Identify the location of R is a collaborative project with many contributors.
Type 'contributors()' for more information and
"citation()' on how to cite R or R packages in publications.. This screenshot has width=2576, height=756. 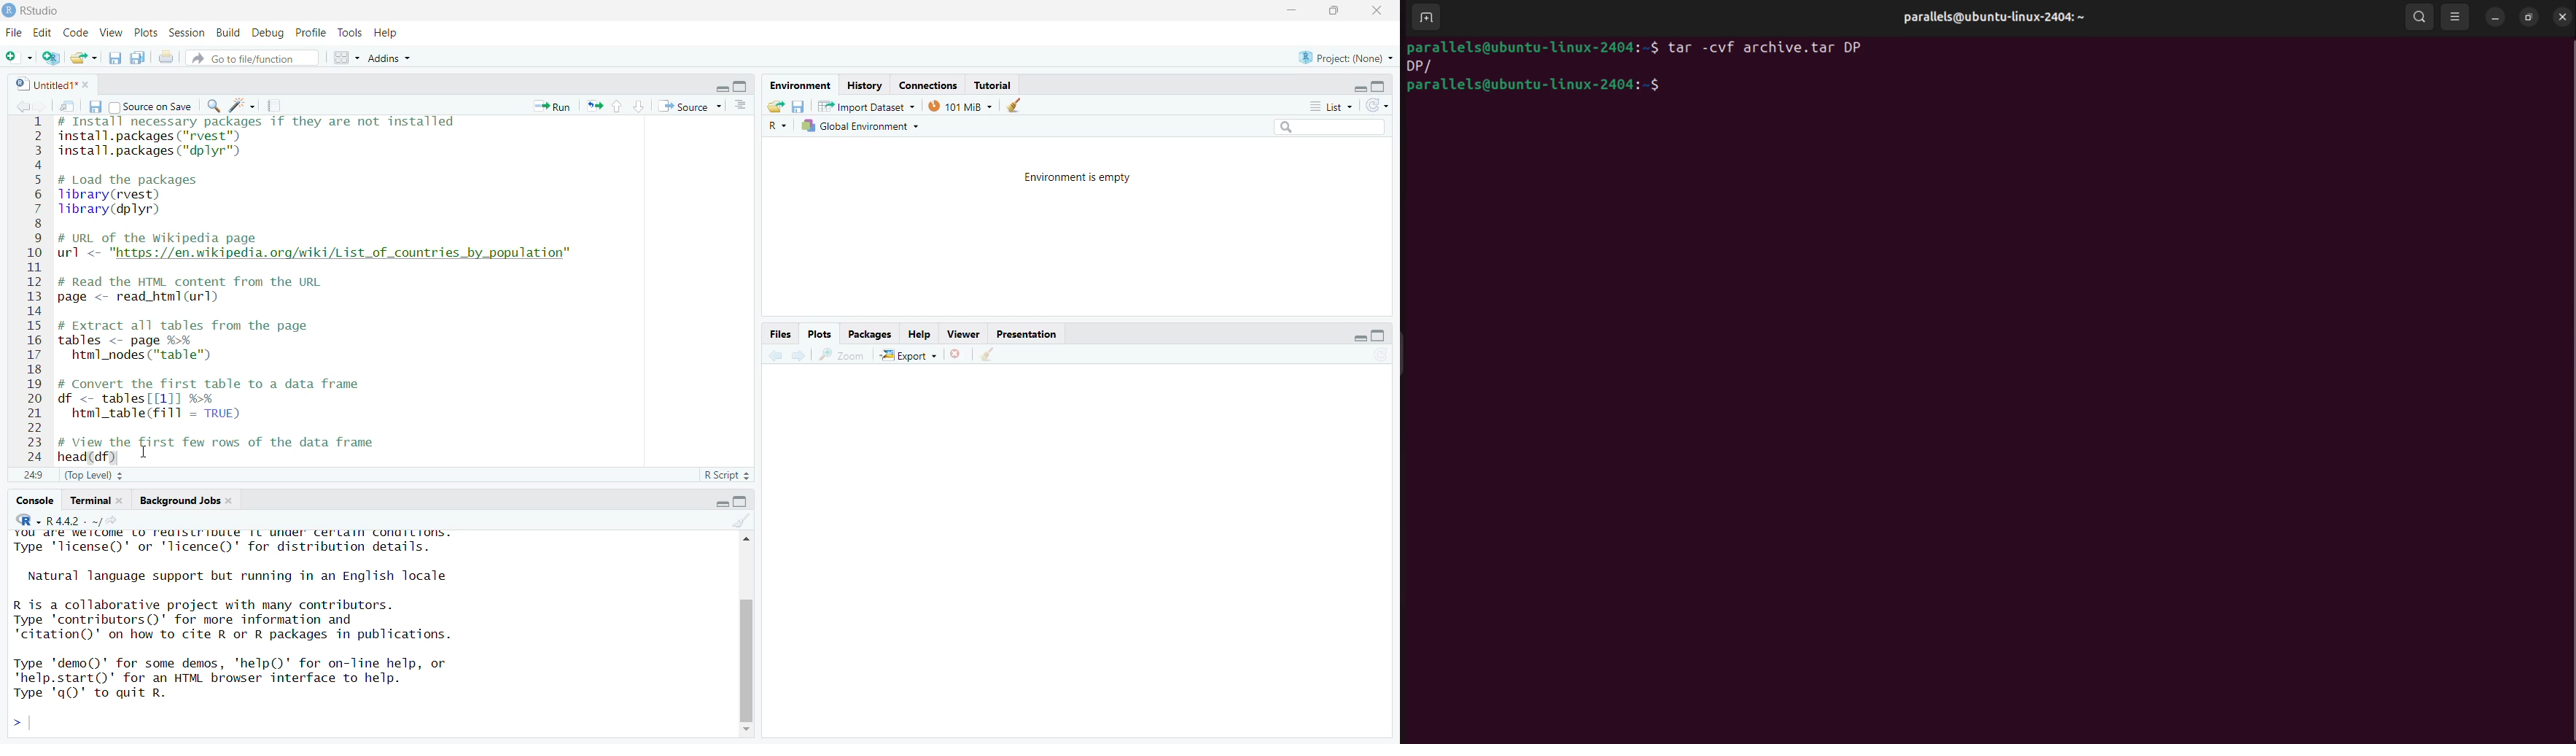
(244, 621).